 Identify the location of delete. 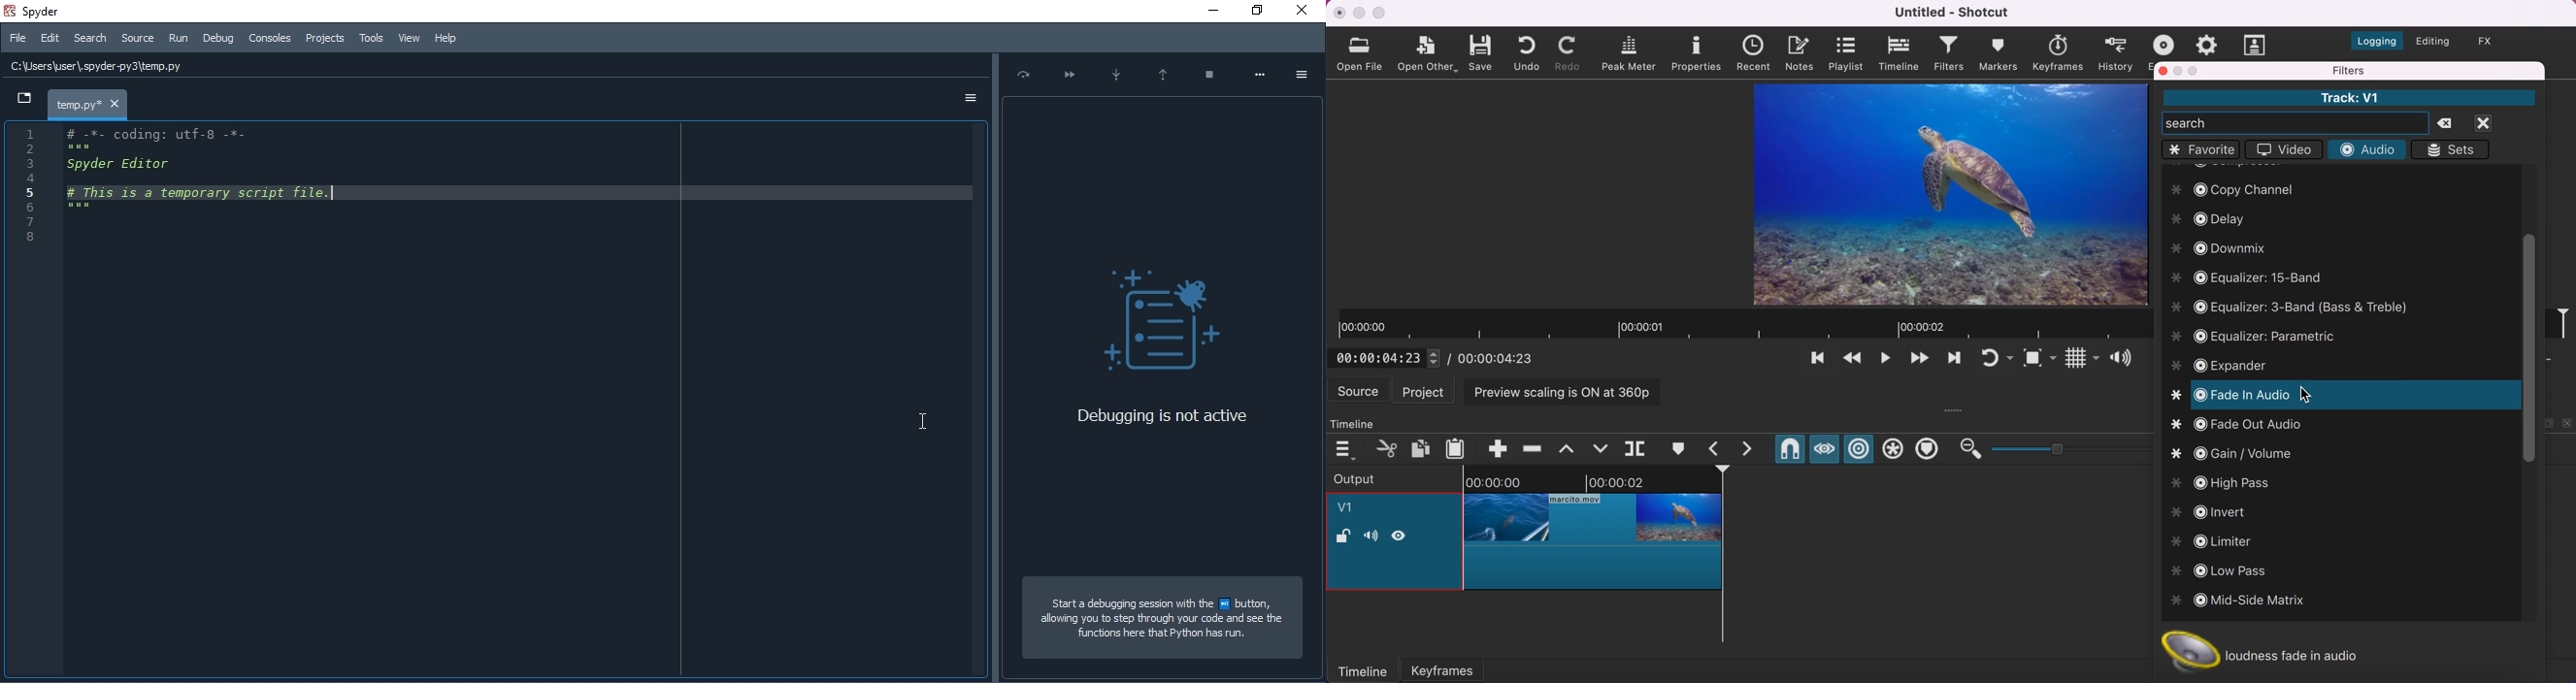
(2450, 124).